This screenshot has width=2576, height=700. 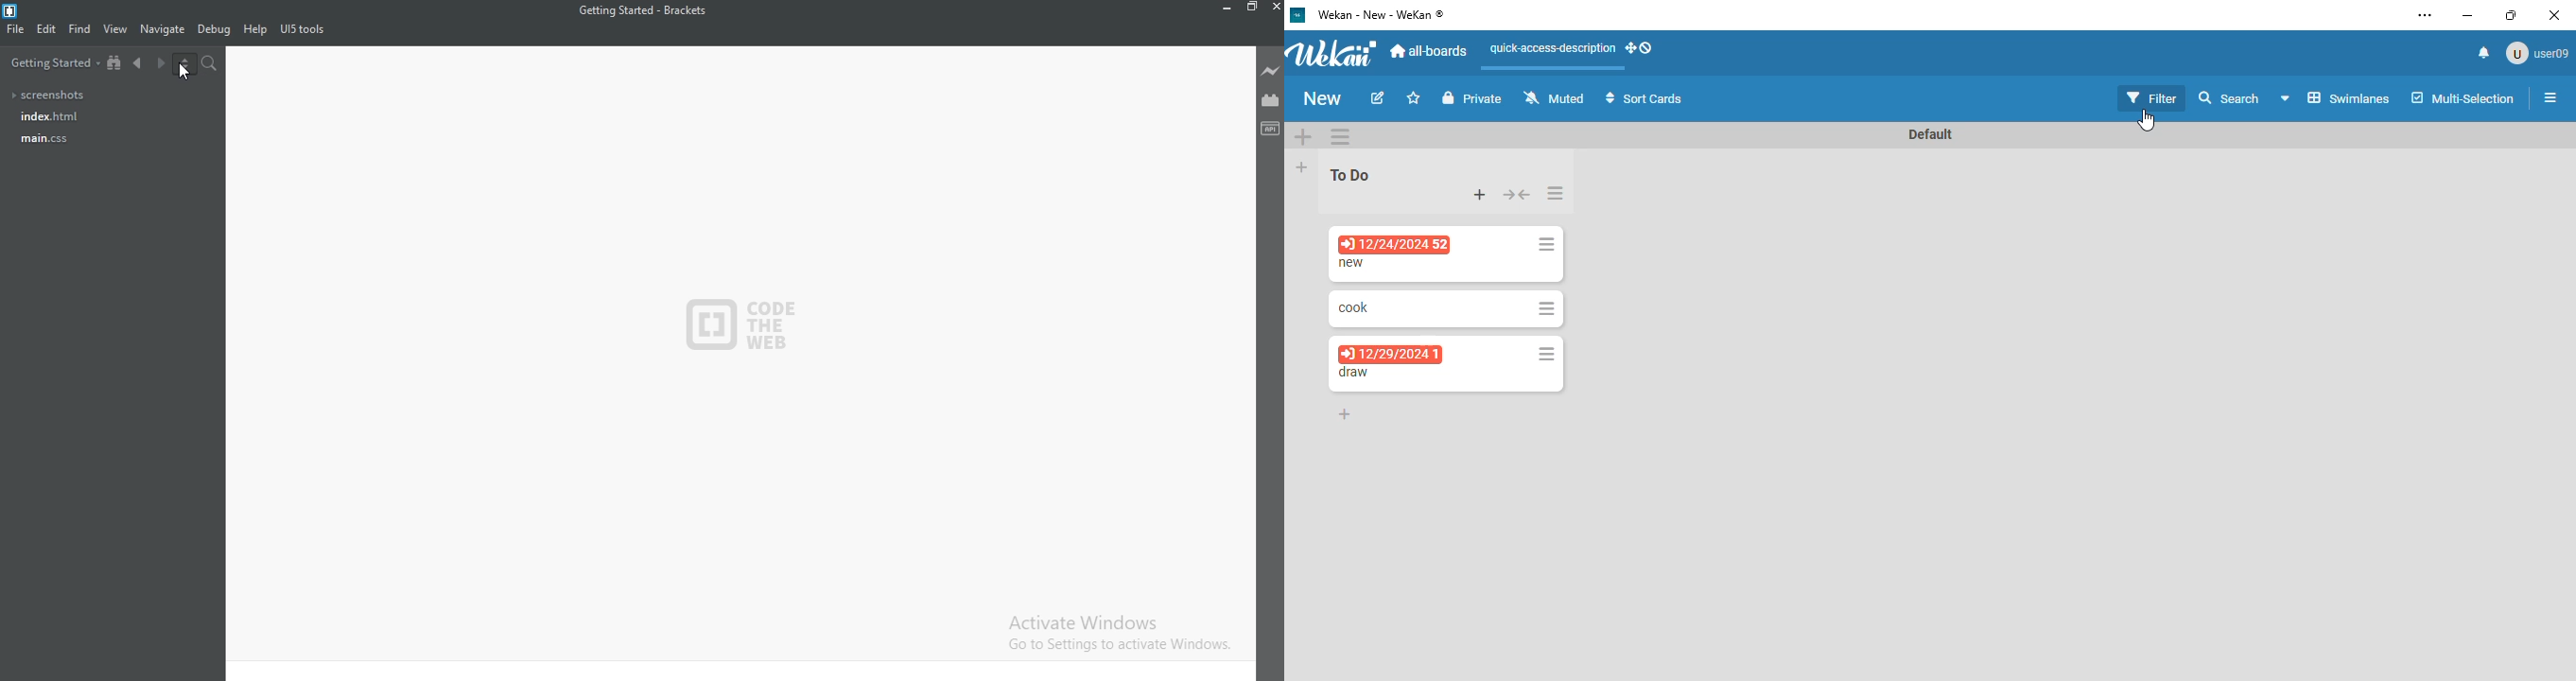 I want to click on list actions, so click(x=1557, y=193).